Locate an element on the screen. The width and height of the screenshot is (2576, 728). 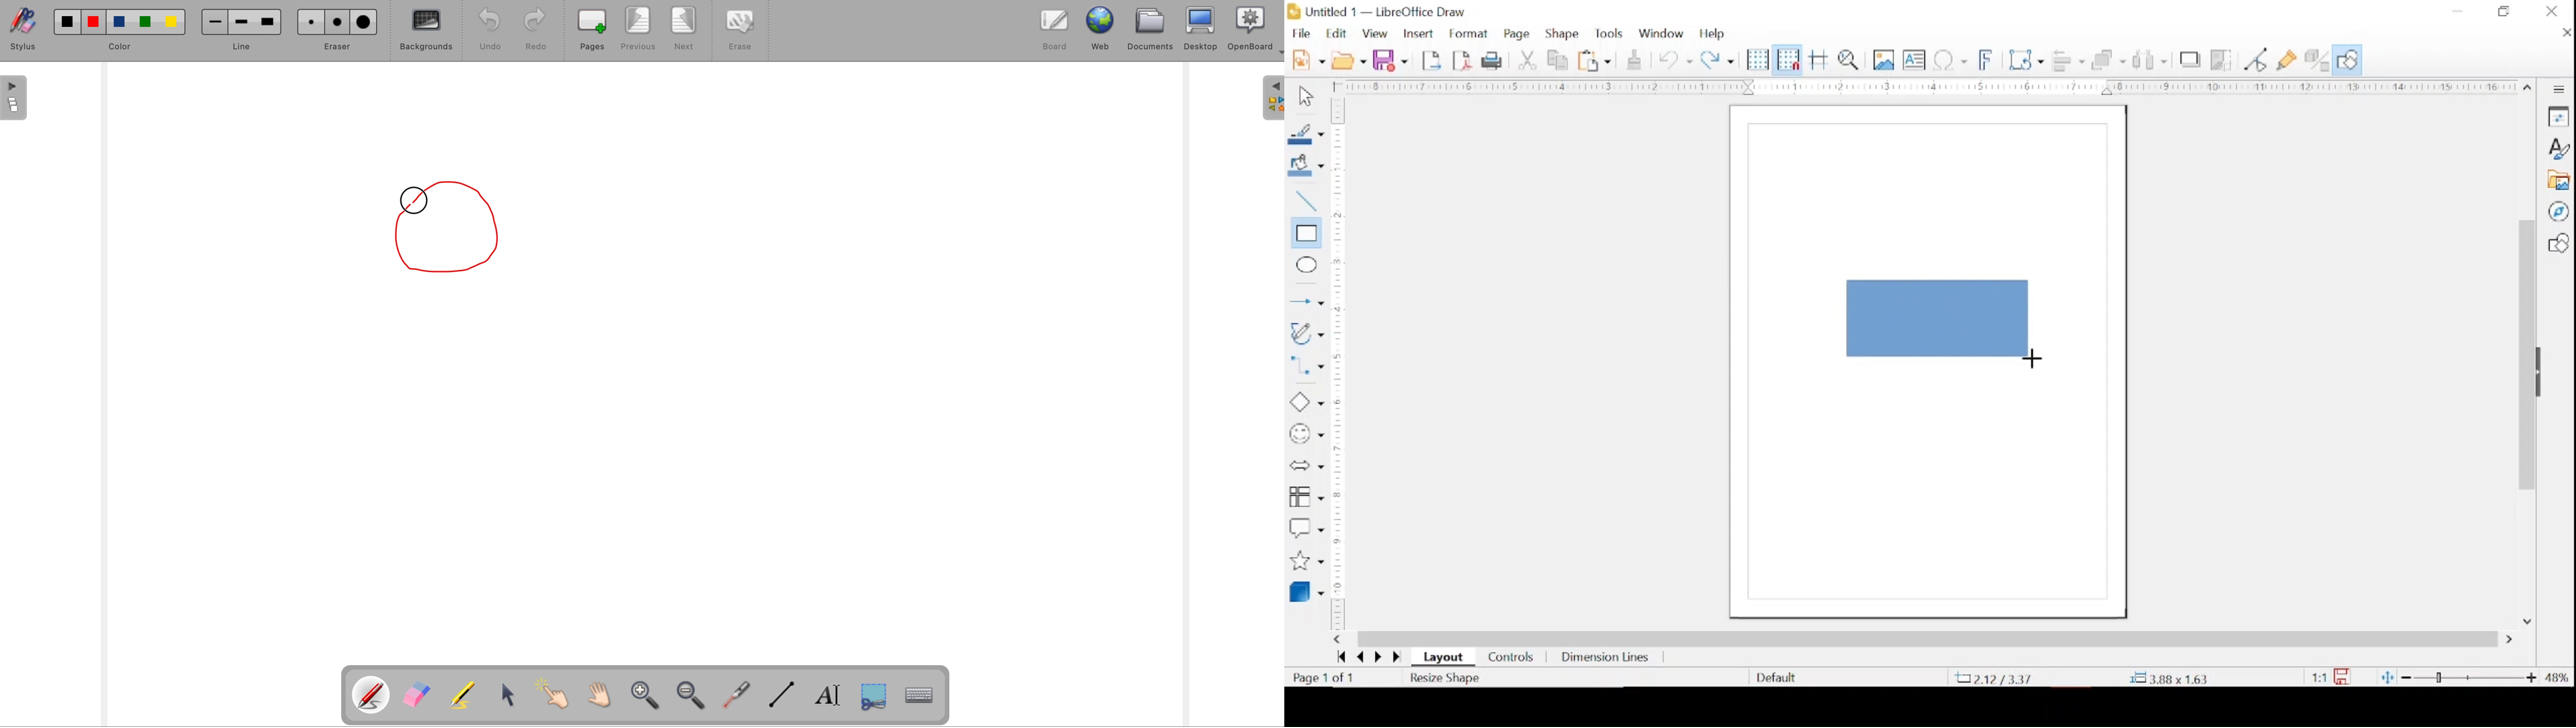
export is located at coordinates (1433, 59).